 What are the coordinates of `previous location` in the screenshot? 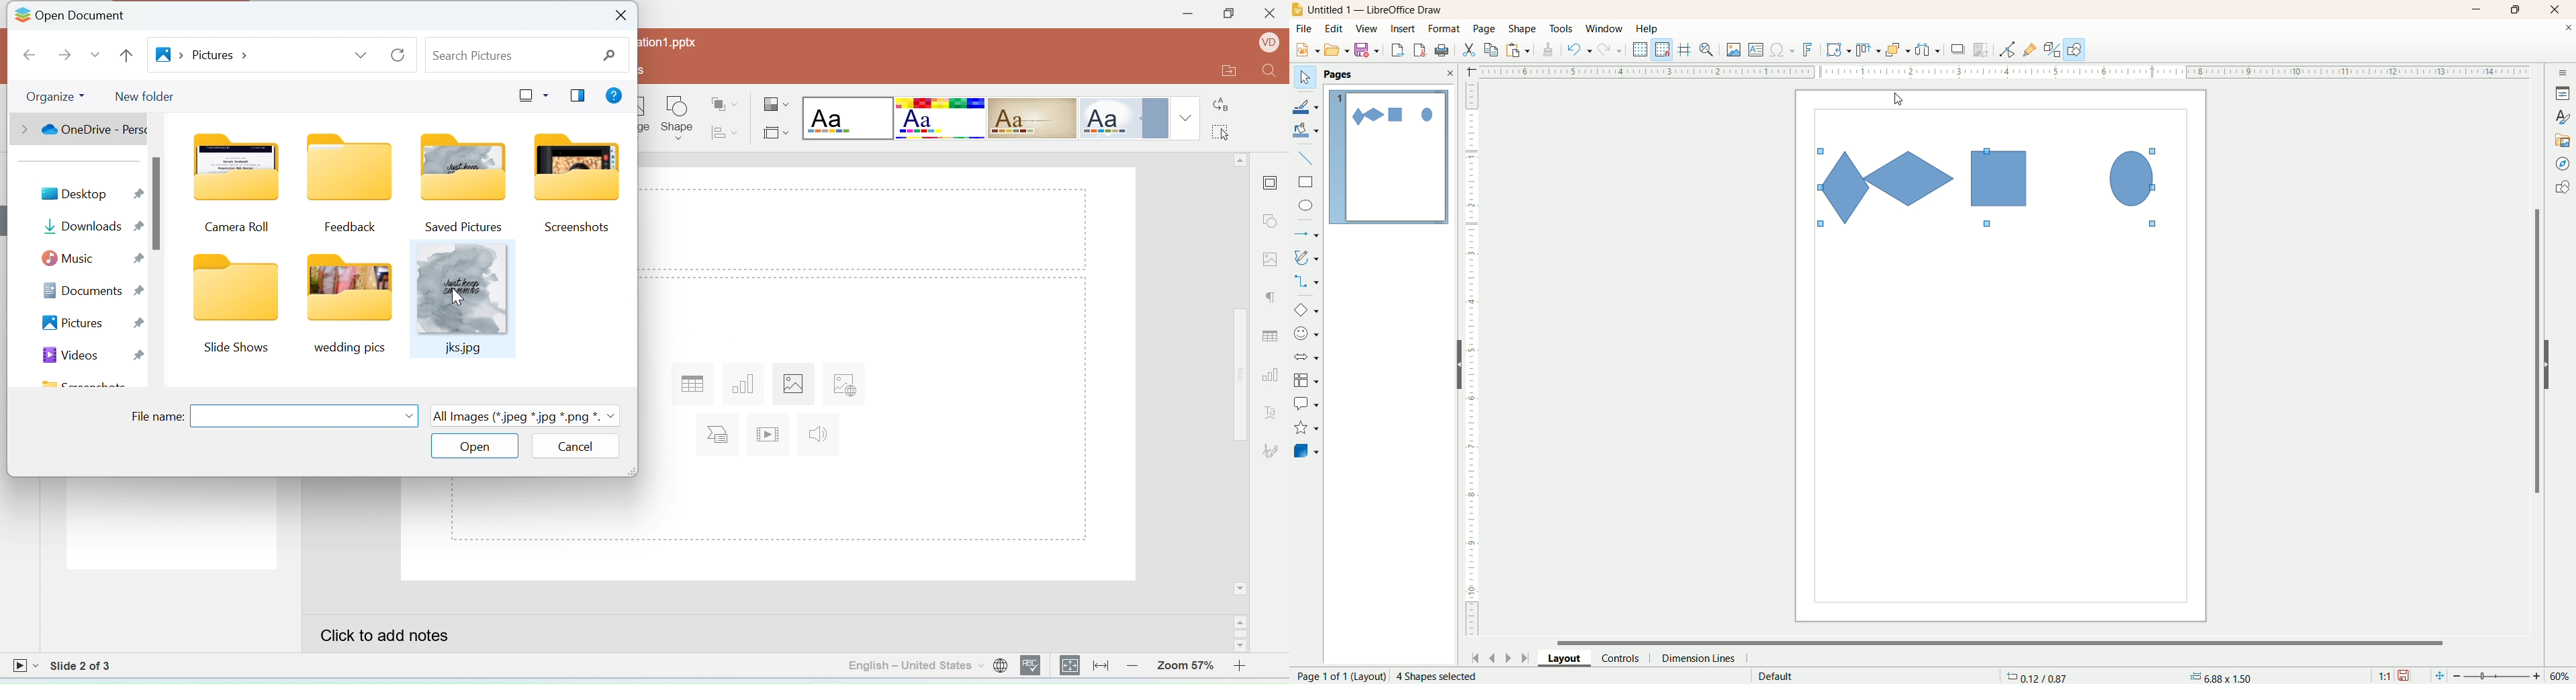 It's located at (359, 56).